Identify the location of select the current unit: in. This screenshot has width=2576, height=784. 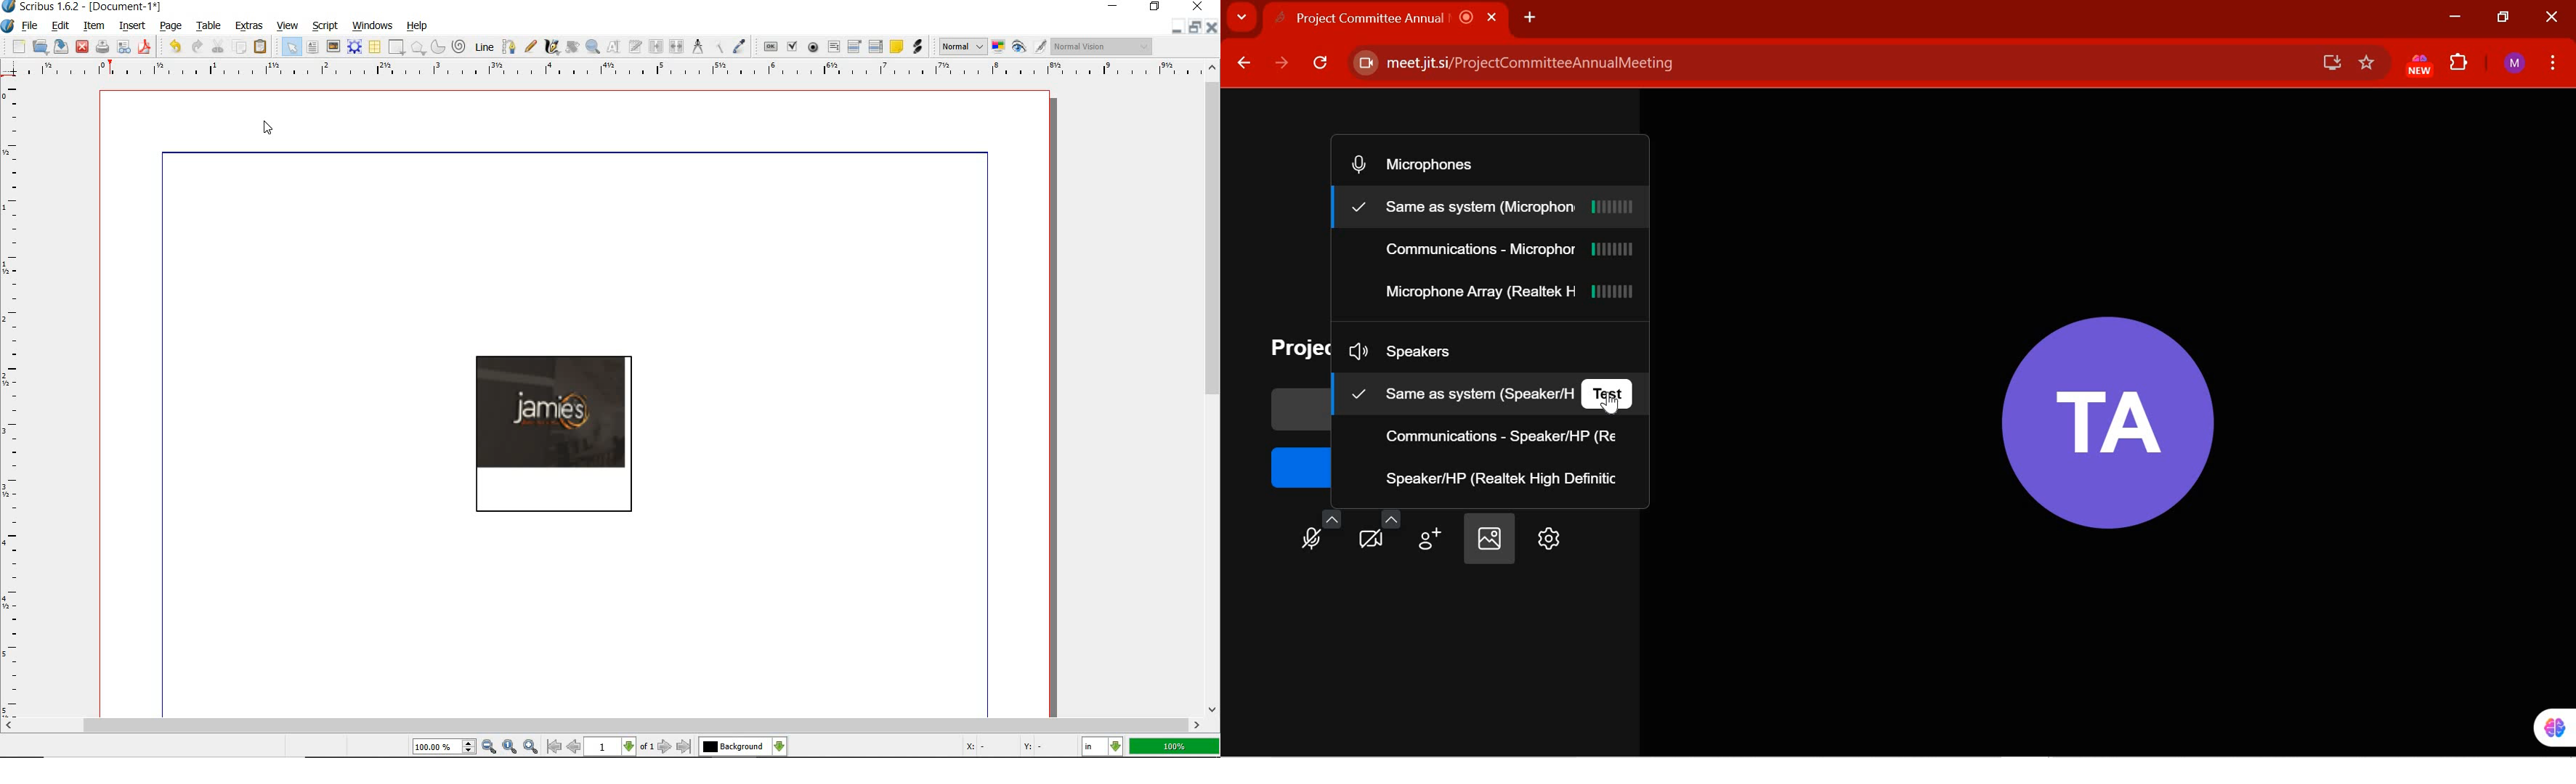
(1102, 745).